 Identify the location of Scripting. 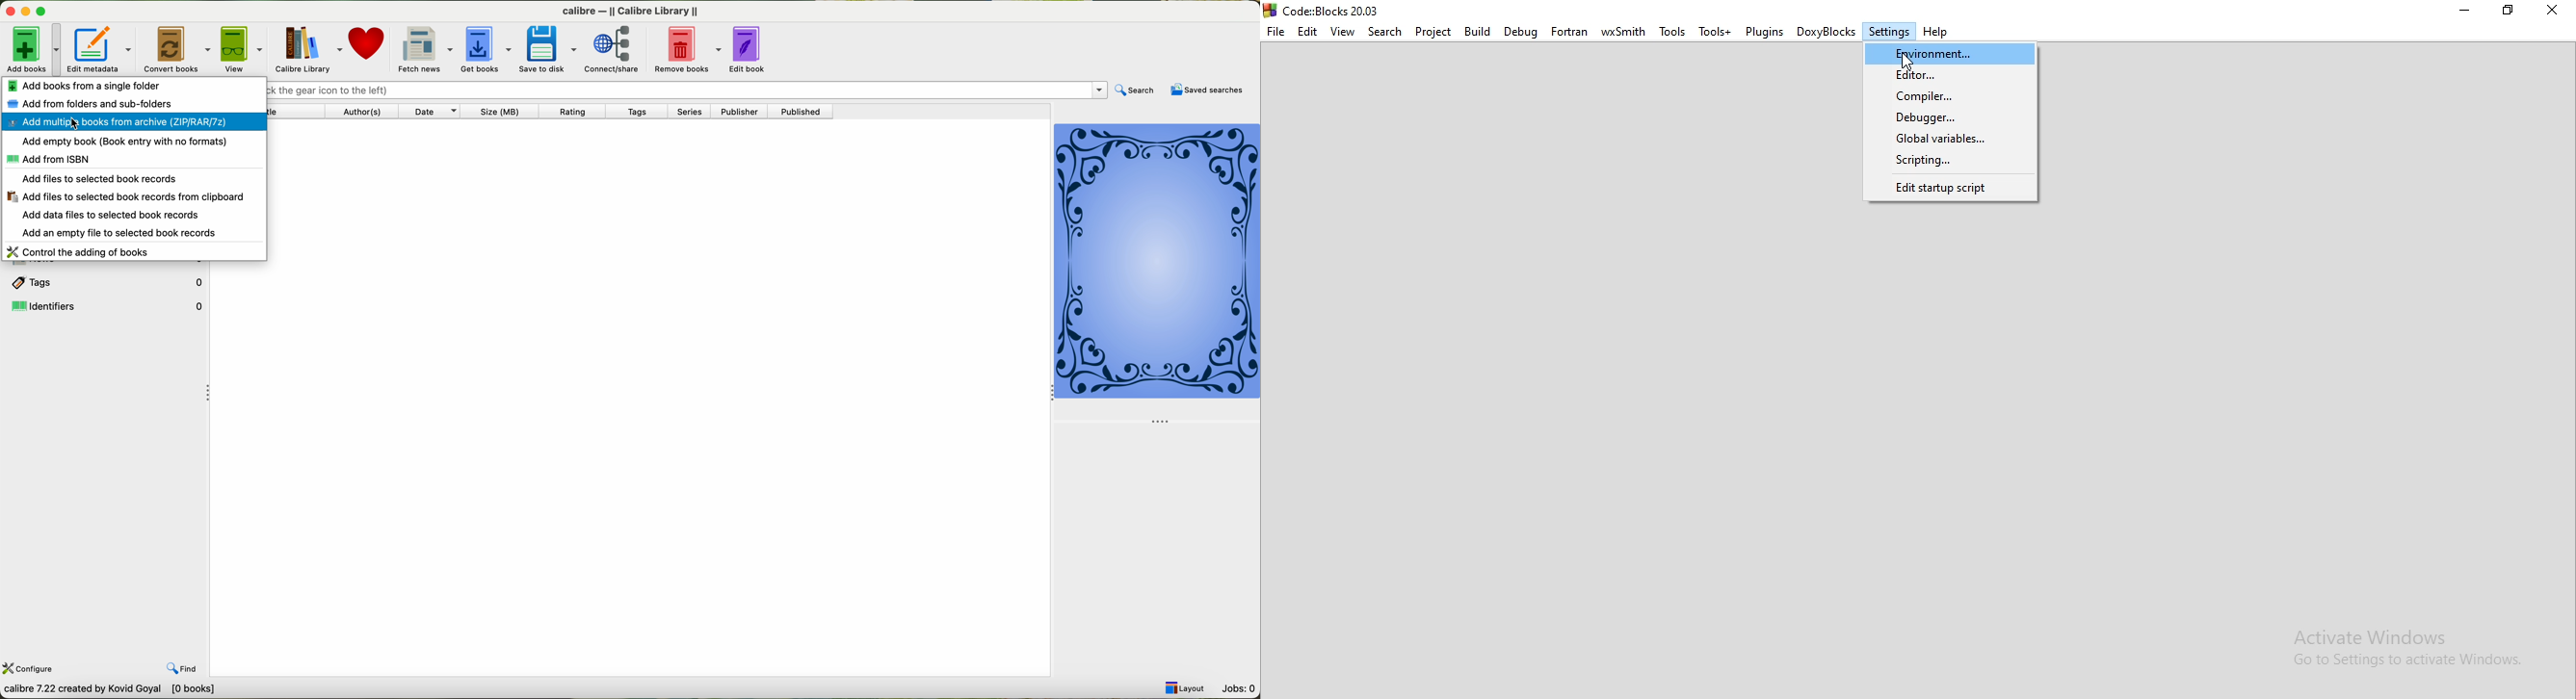
(1952, 162).